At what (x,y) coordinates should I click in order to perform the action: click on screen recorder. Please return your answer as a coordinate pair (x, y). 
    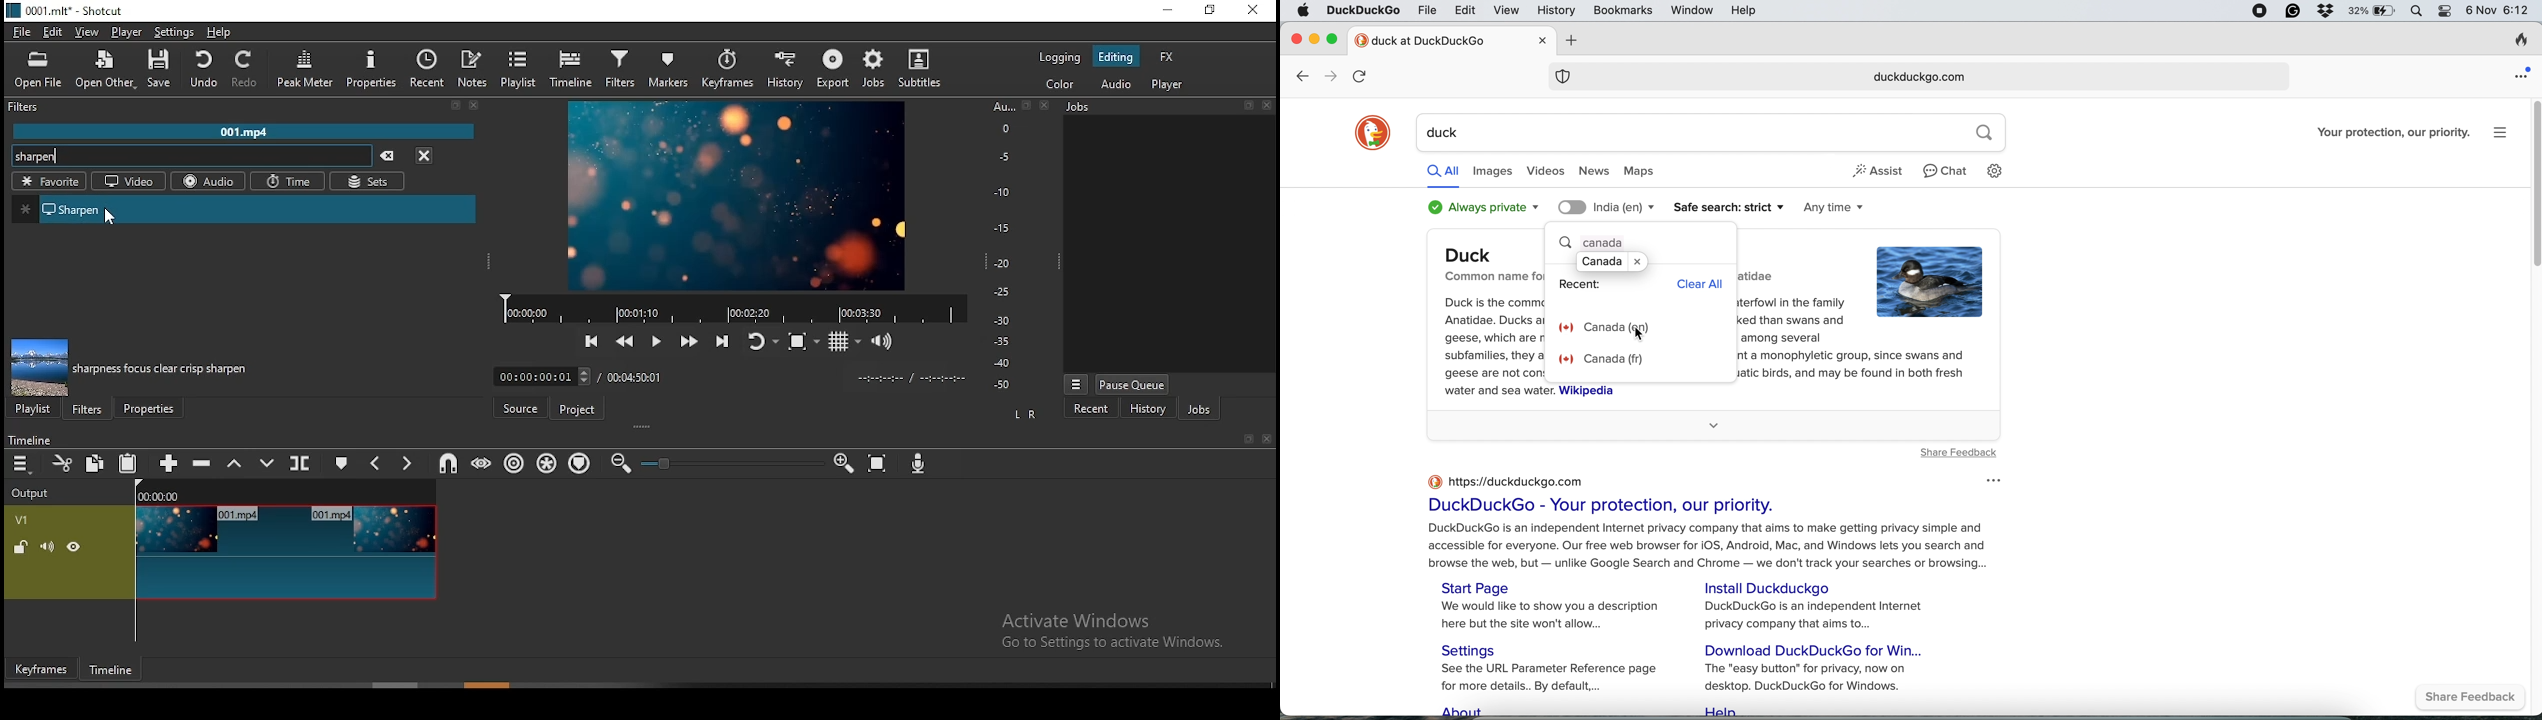
    Looking at the image, I should click on (2260, 11).